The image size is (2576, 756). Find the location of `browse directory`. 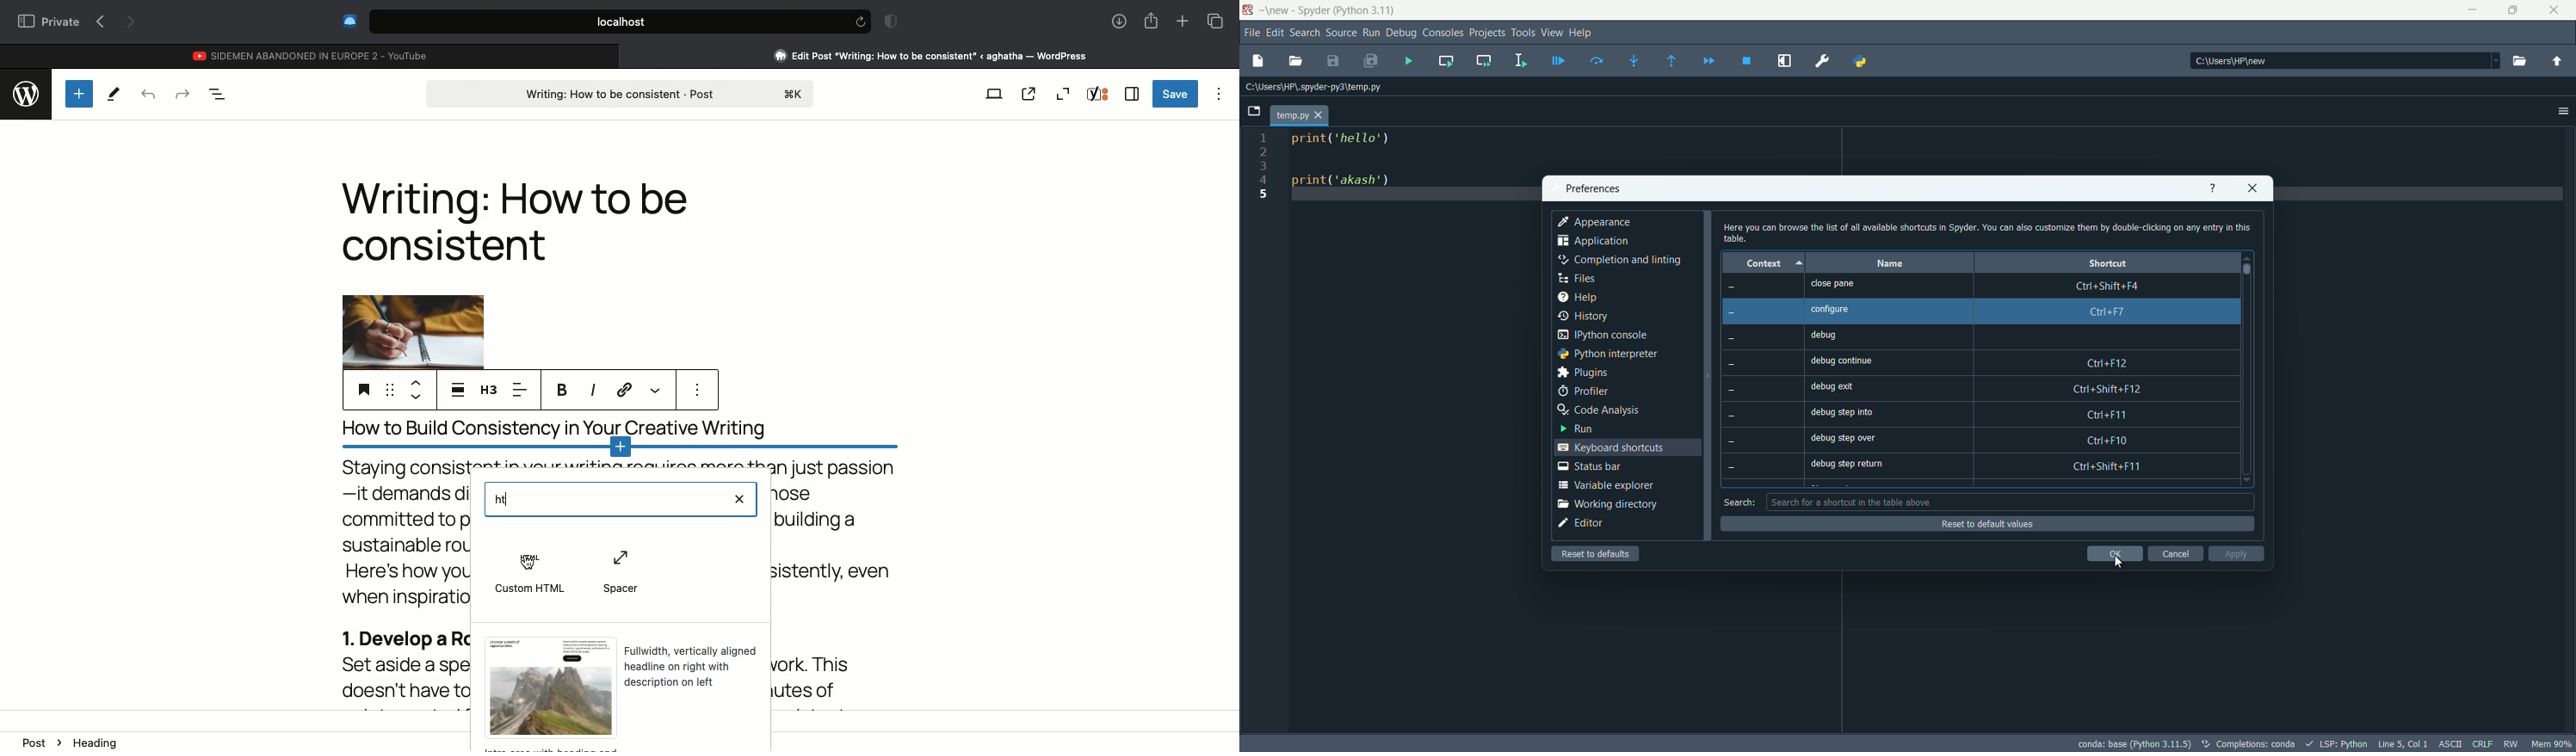

browse directory is located at coordinates (2522, 62).